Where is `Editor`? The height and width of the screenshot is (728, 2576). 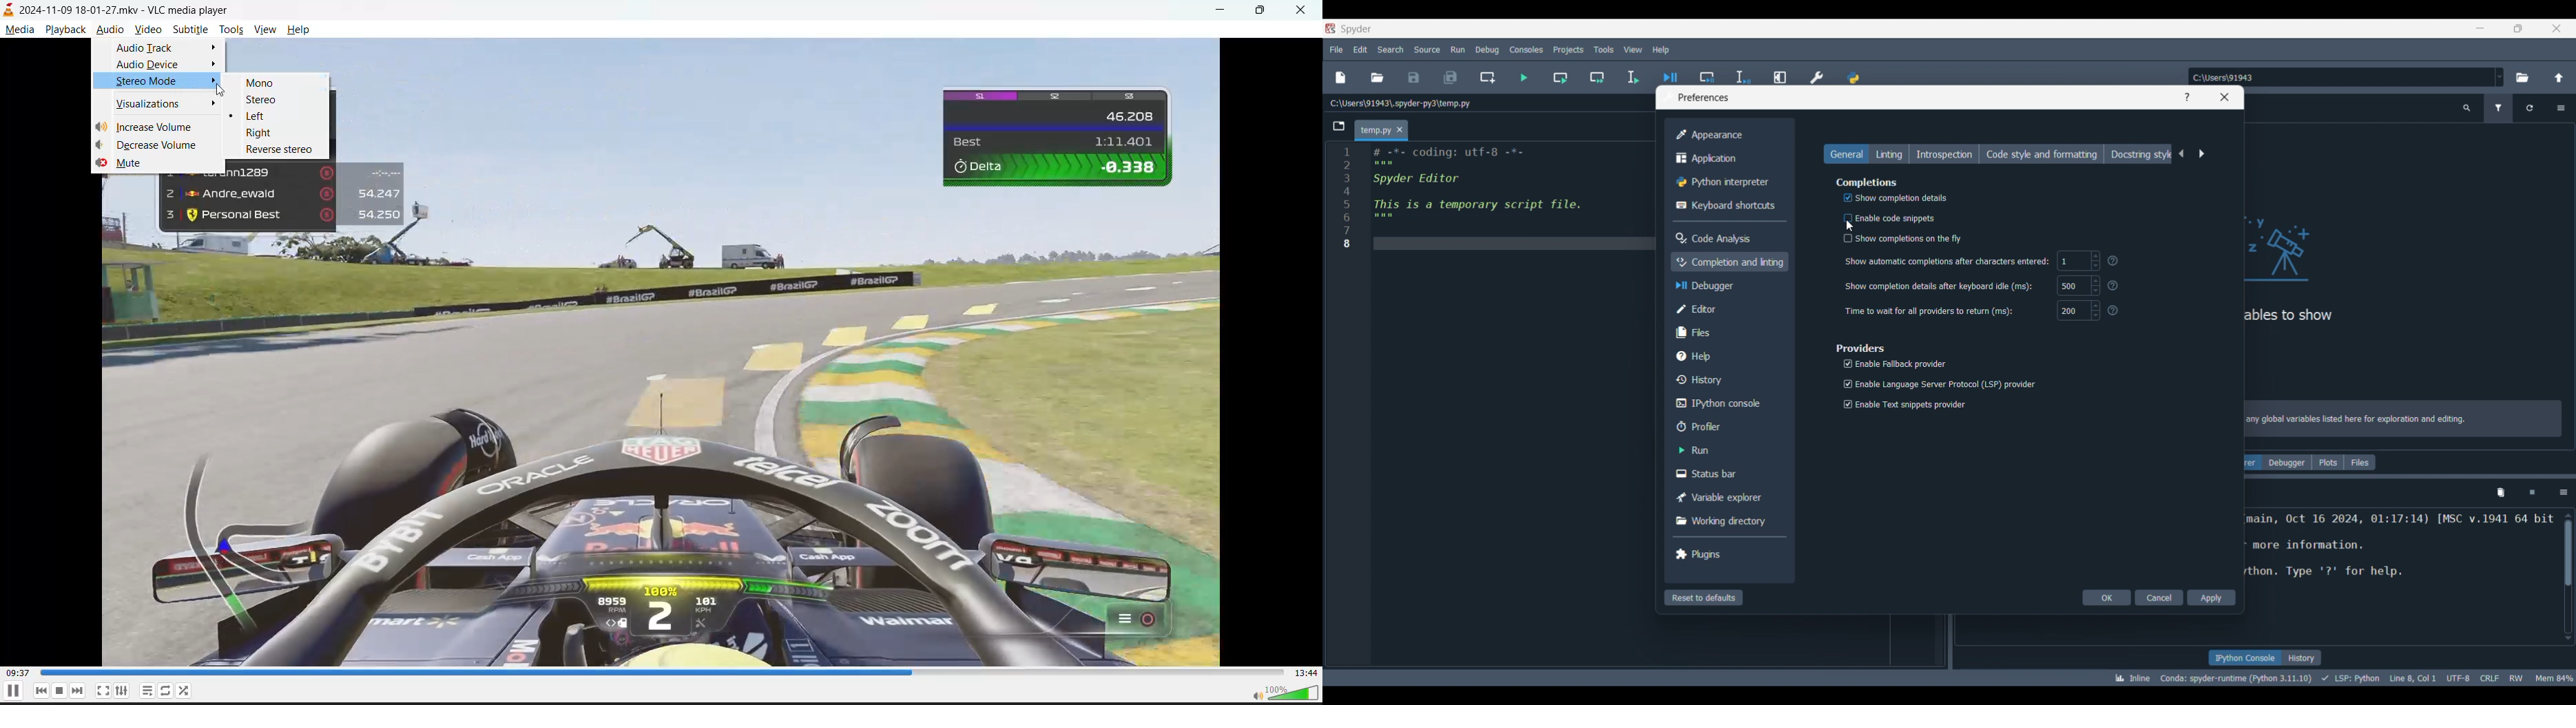
Editor is located at coordinates (1728, 309).